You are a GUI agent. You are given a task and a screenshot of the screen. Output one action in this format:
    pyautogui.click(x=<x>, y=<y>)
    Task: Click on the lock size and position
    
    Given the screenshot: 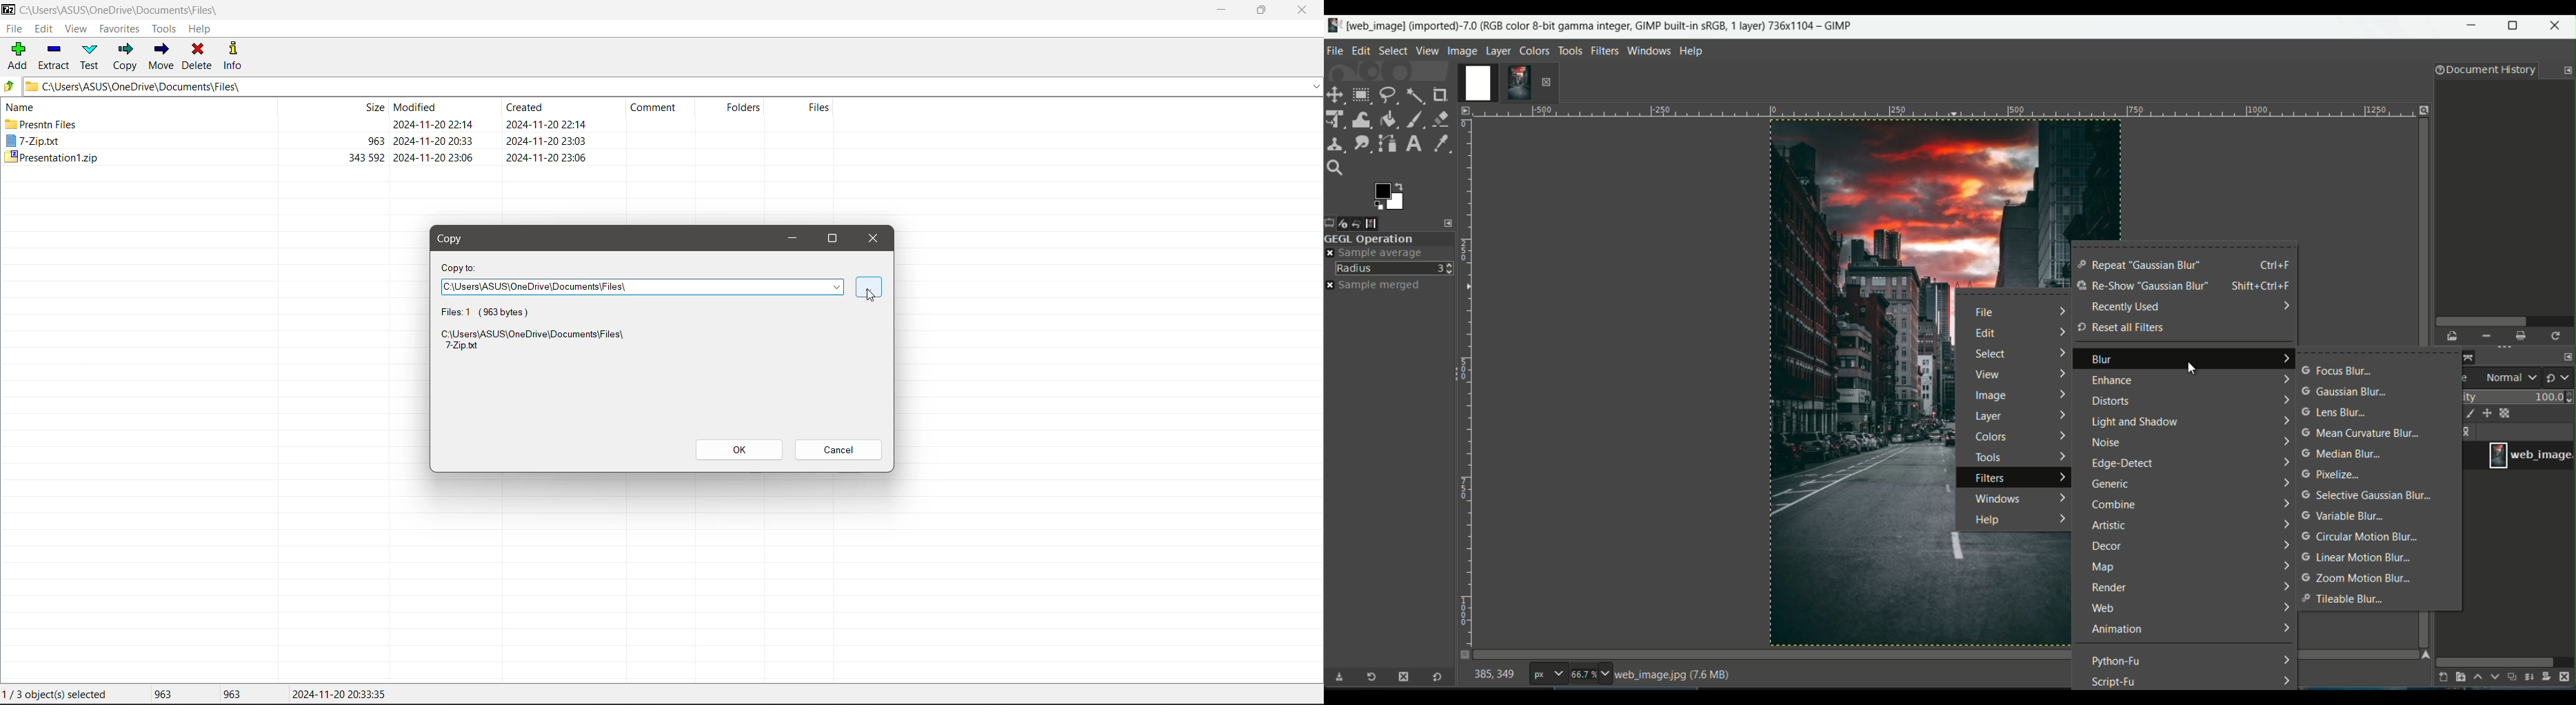 What is the action you would take?
    pyautogui.click(x=2488, y=414)
    